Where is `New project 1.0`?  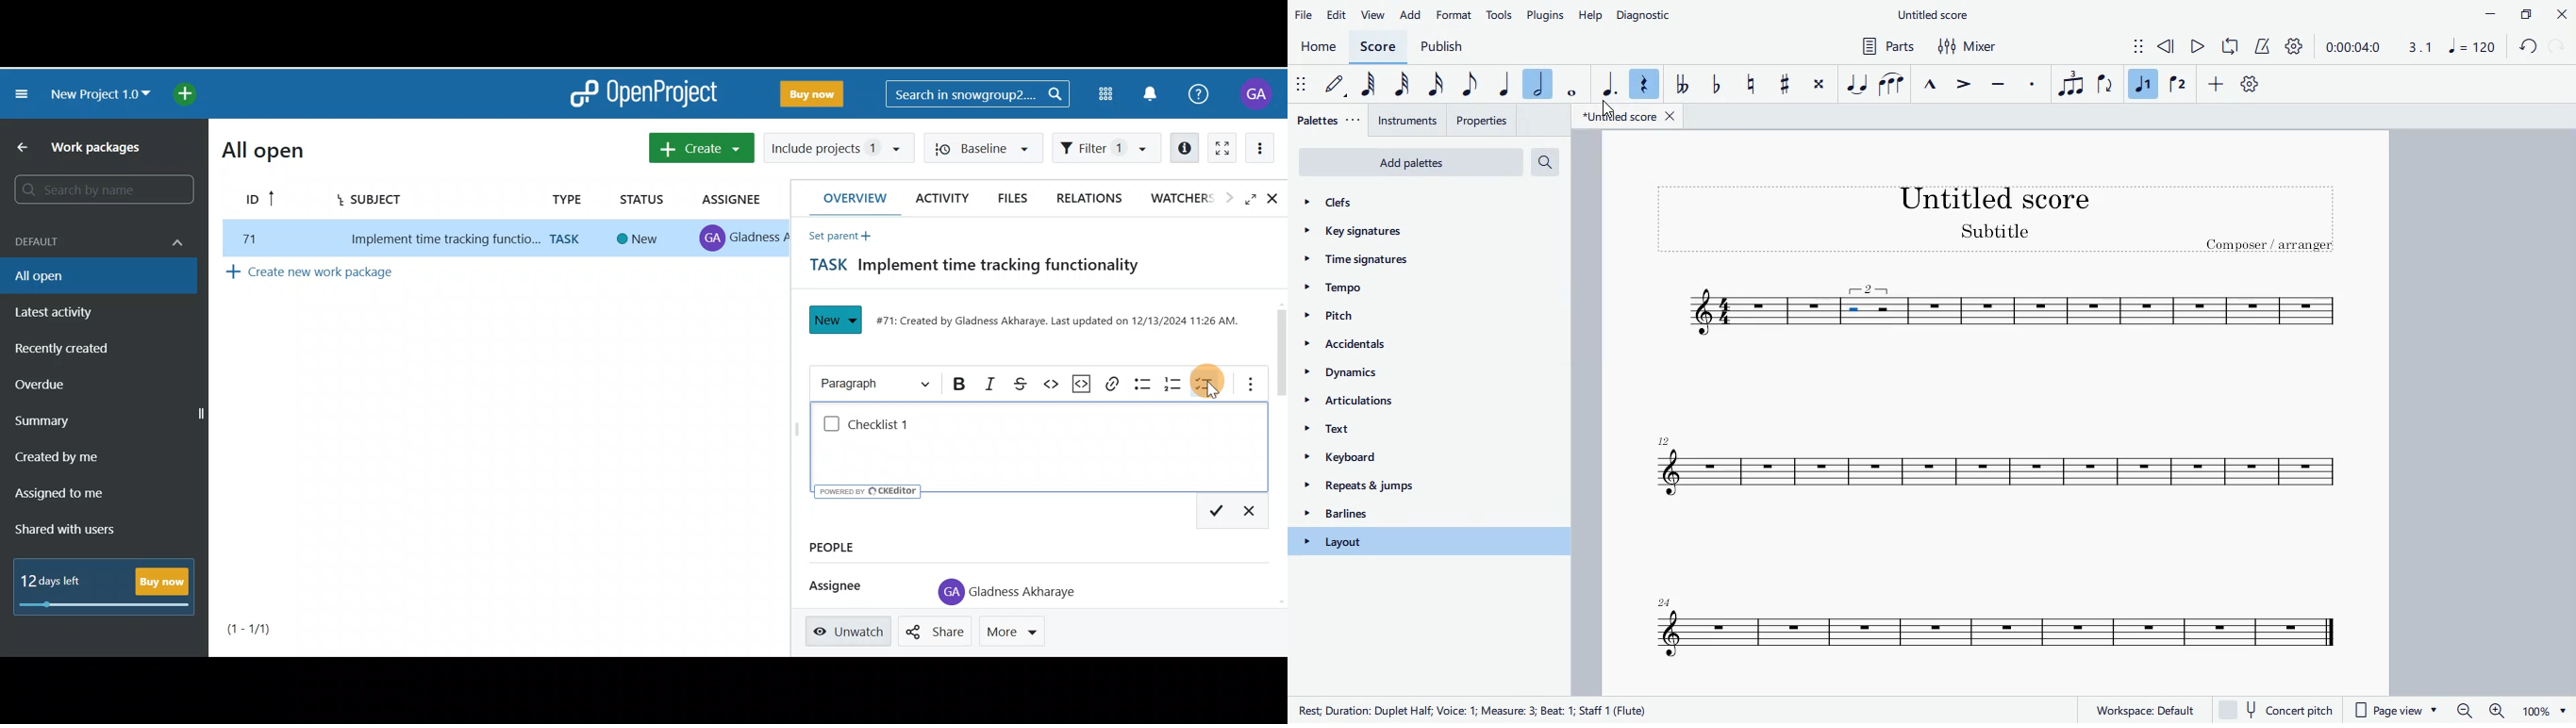
New project 1.0 is located at coordinates (96, 92).